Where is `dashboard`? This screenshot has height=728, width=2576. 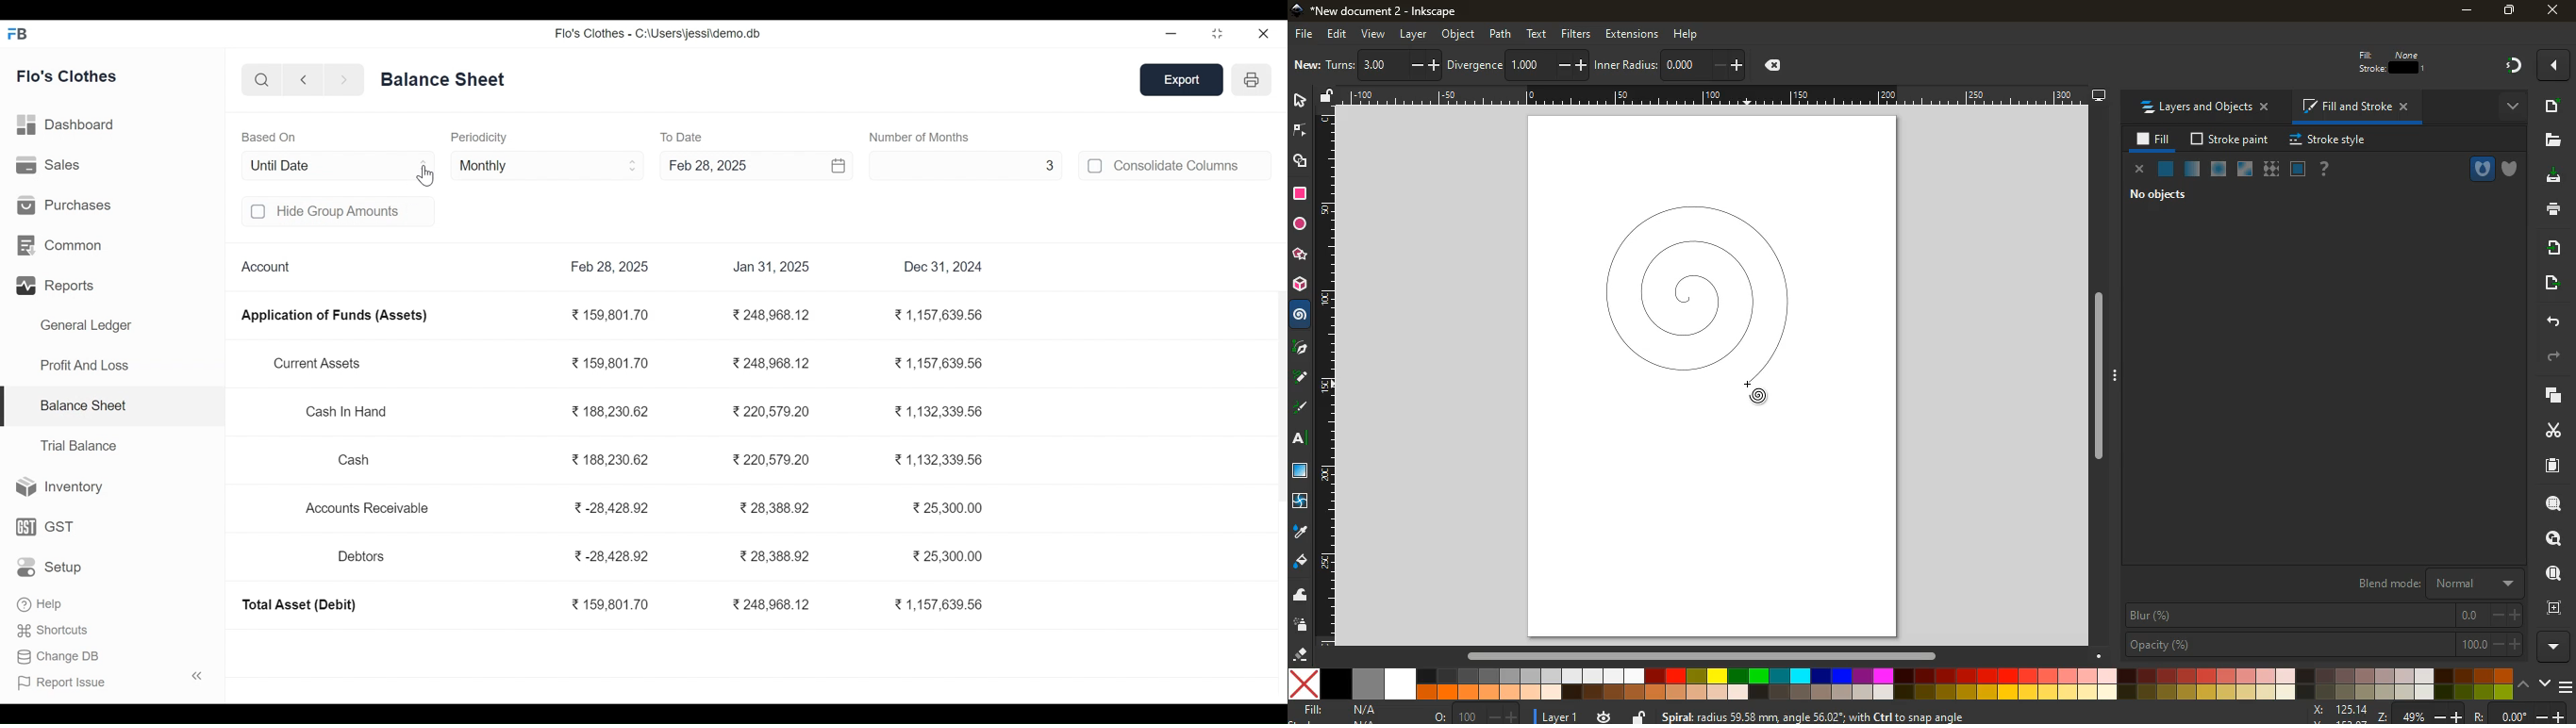
dashboard is located at coordinates (68, 127).